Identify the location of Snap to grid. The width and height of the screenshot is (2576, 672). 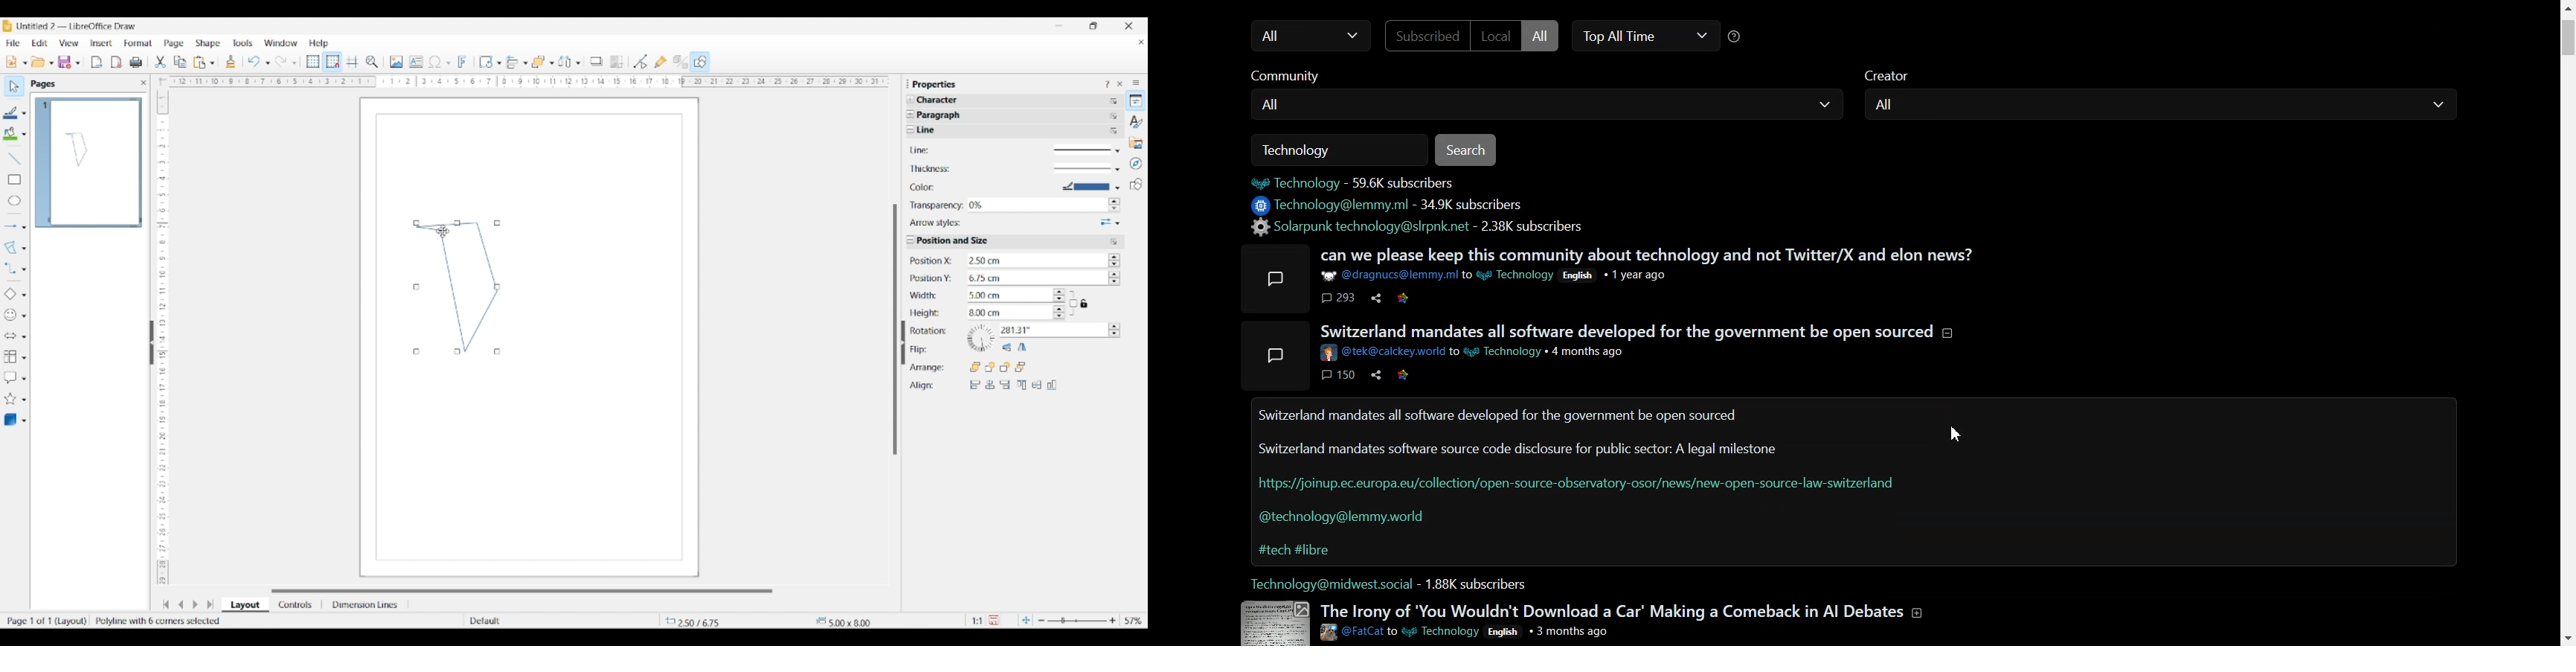
(333, 62).